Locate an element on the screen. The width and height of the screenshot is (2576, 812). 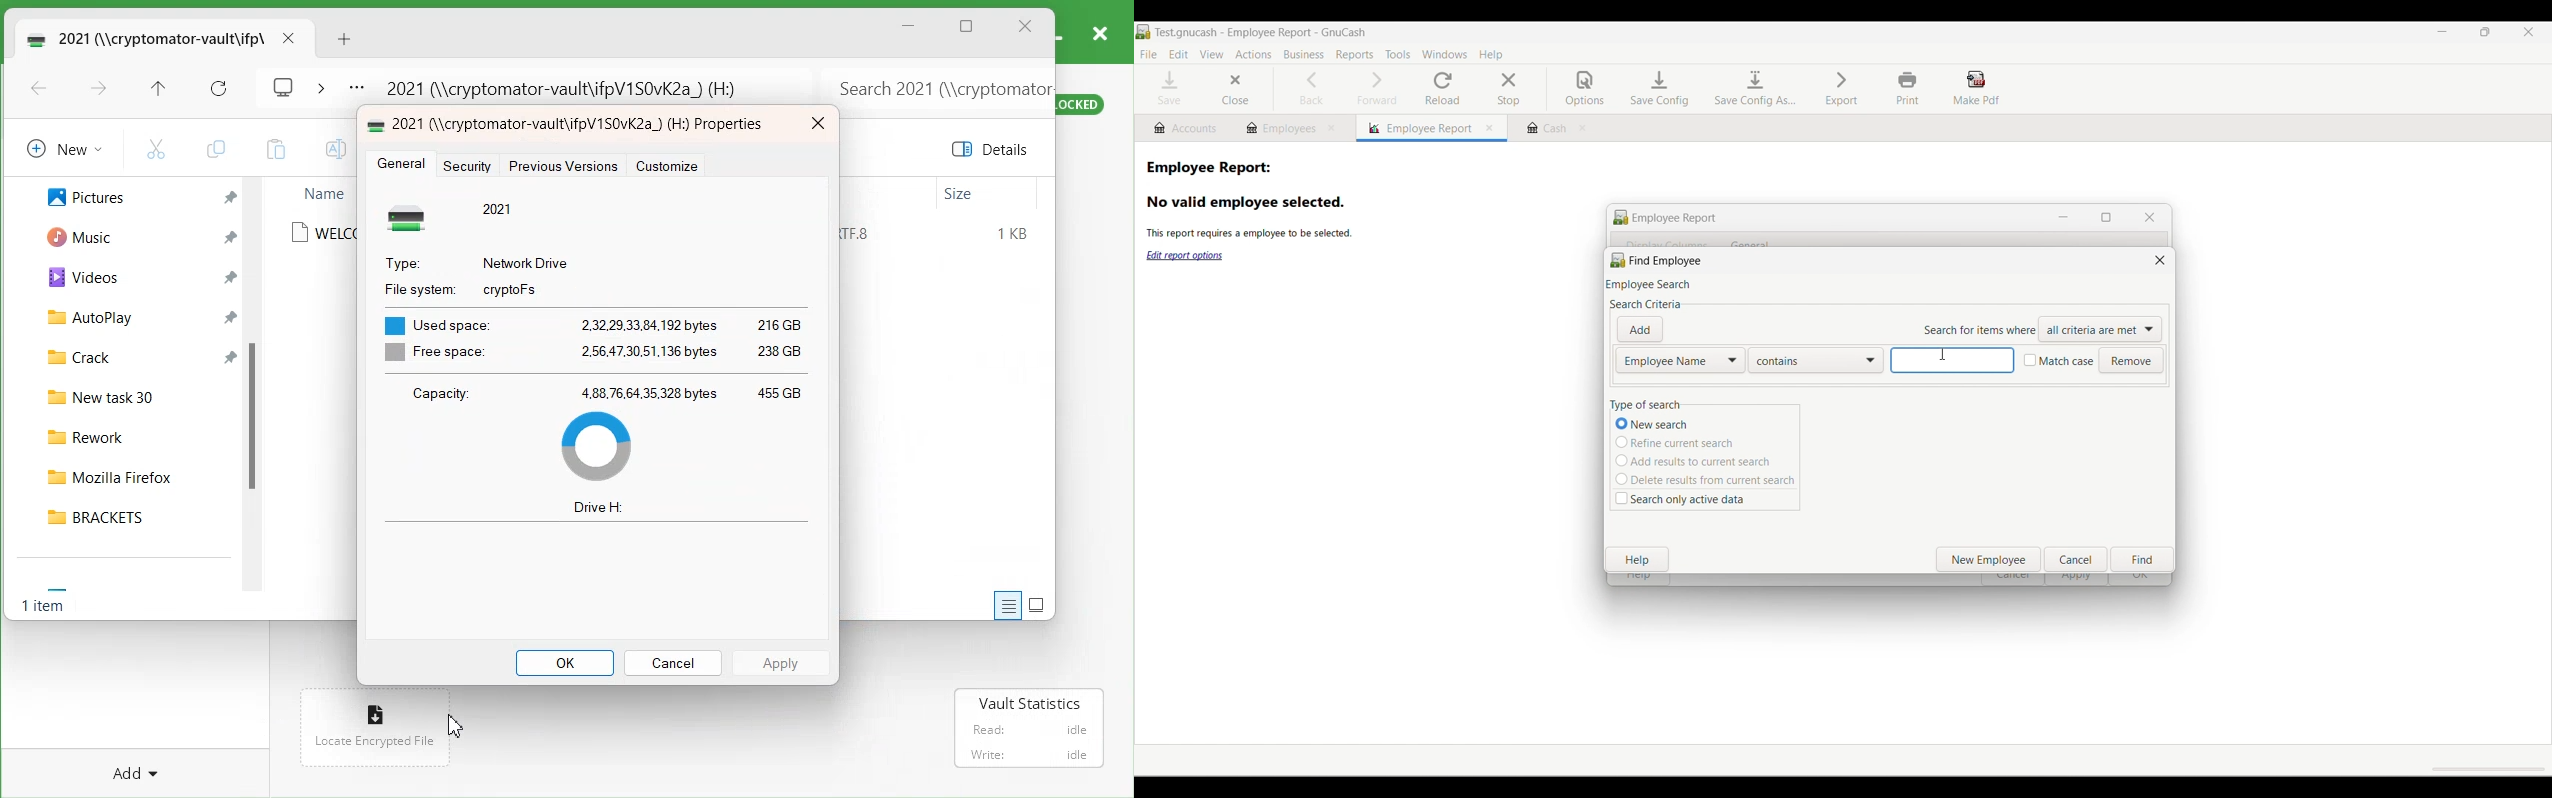
Match case is located at coordinates (2059, 361).